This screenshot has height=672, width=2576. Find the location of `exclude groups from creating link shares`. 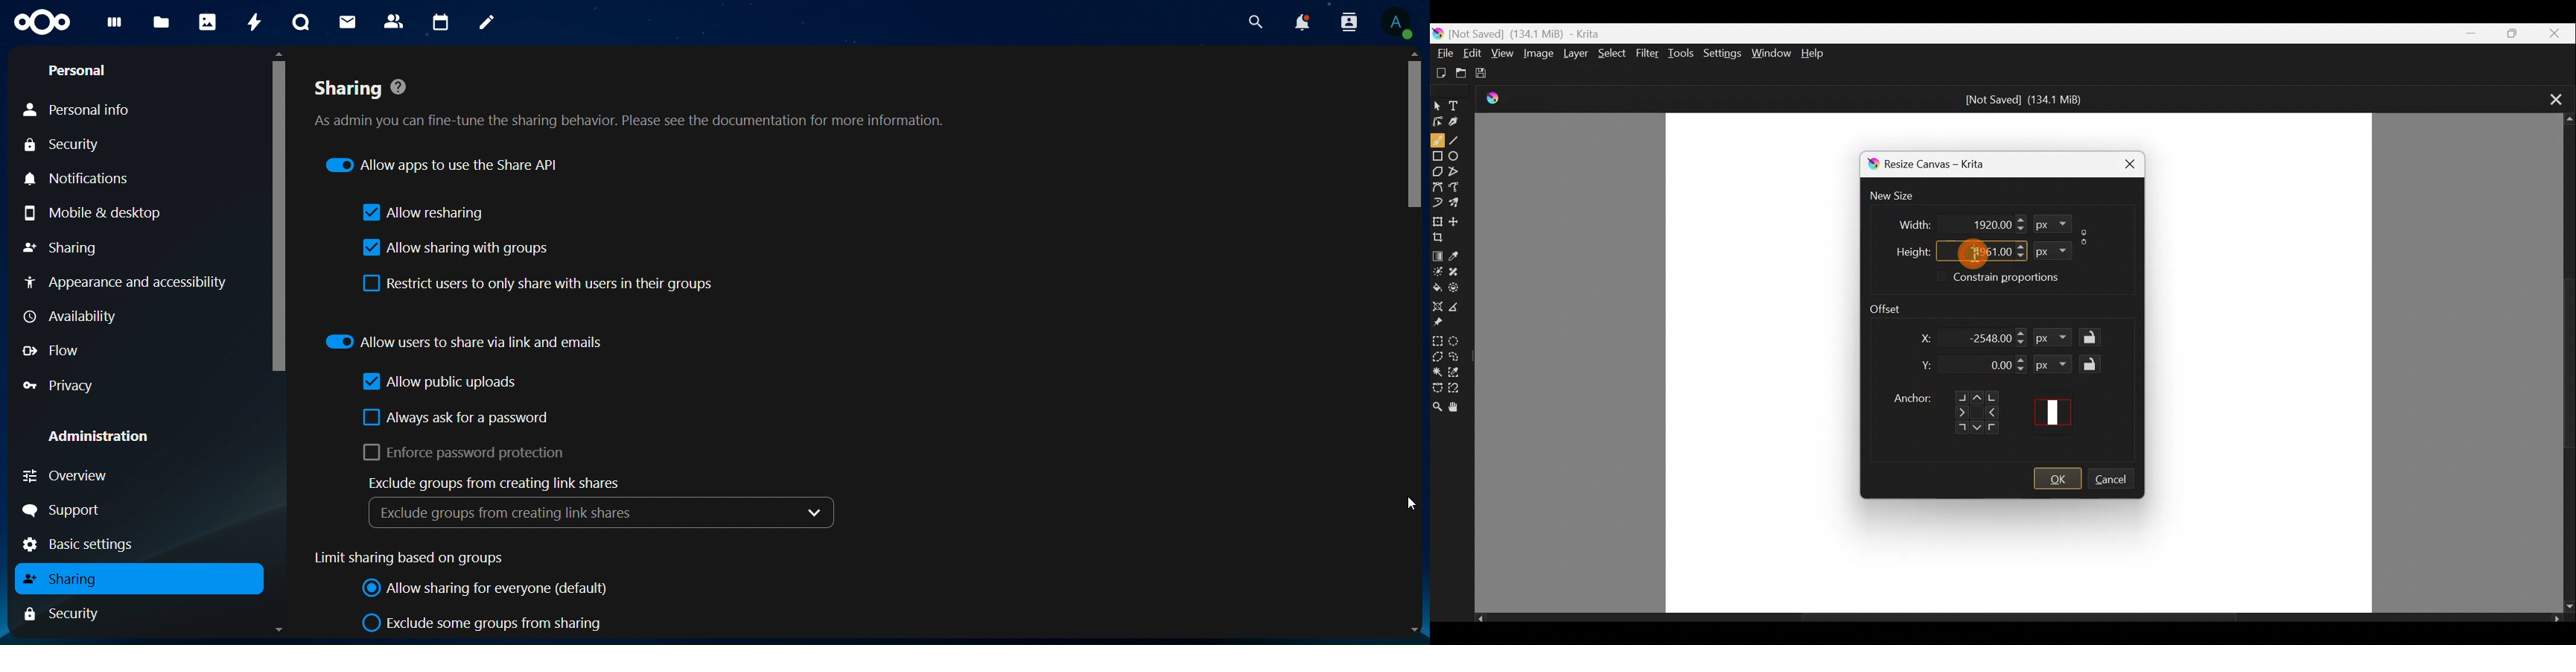

exclude groups from creating link shares is located at coordinates (600, 512).